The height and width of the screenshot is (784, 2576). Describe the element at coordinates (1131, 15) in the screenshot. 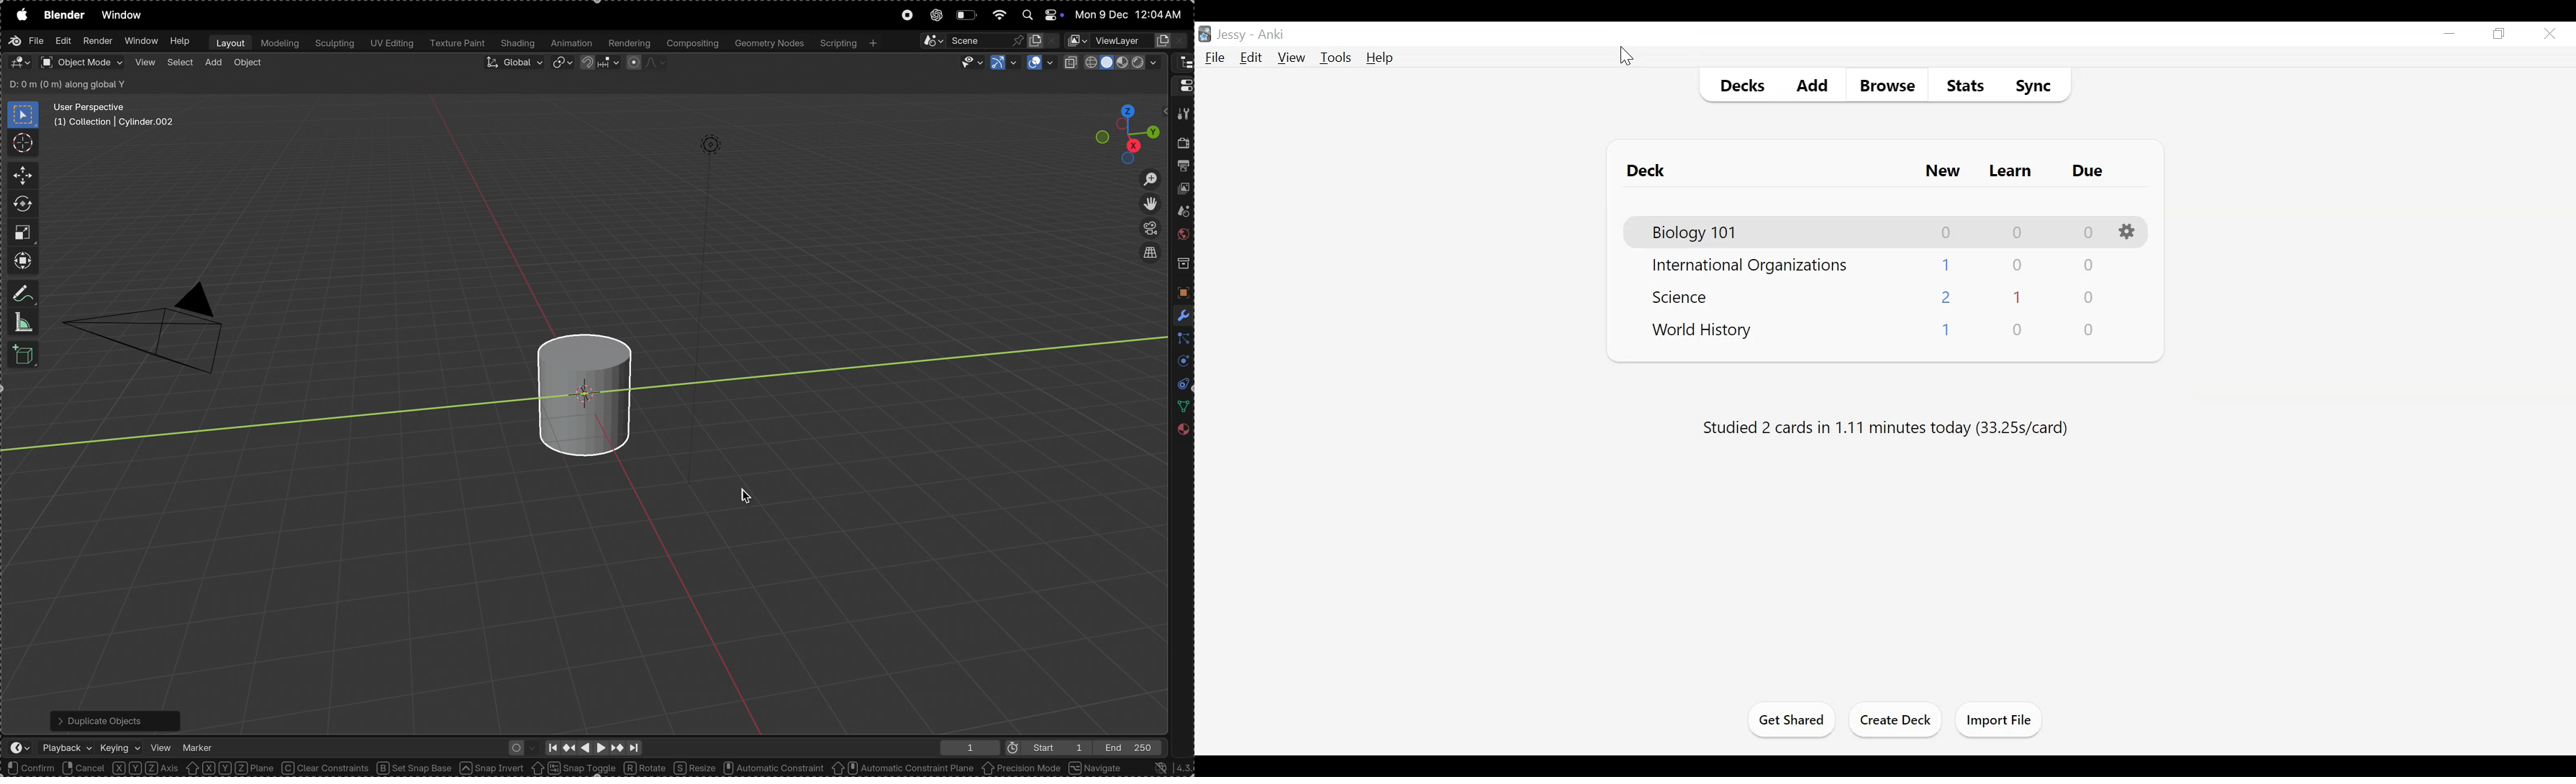

I see `date and time` at that location.